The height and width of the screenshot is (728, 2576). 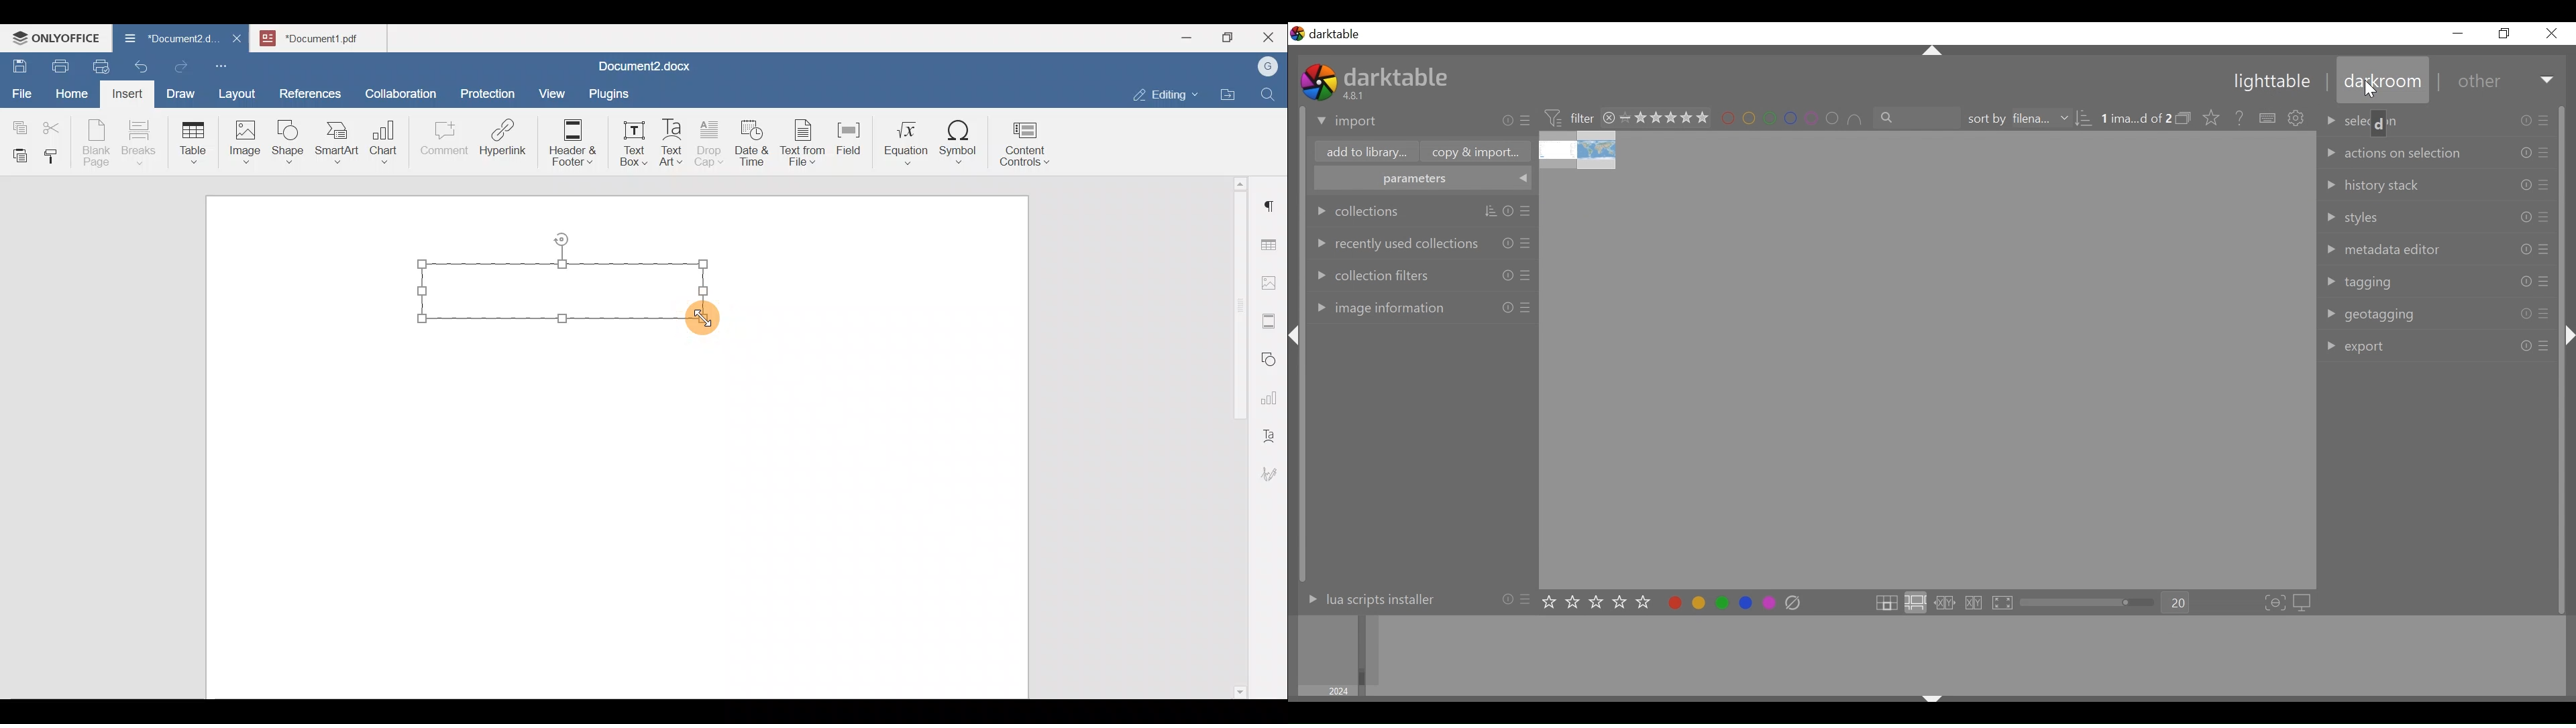 I want to click on , so click(x=2545, y=186).